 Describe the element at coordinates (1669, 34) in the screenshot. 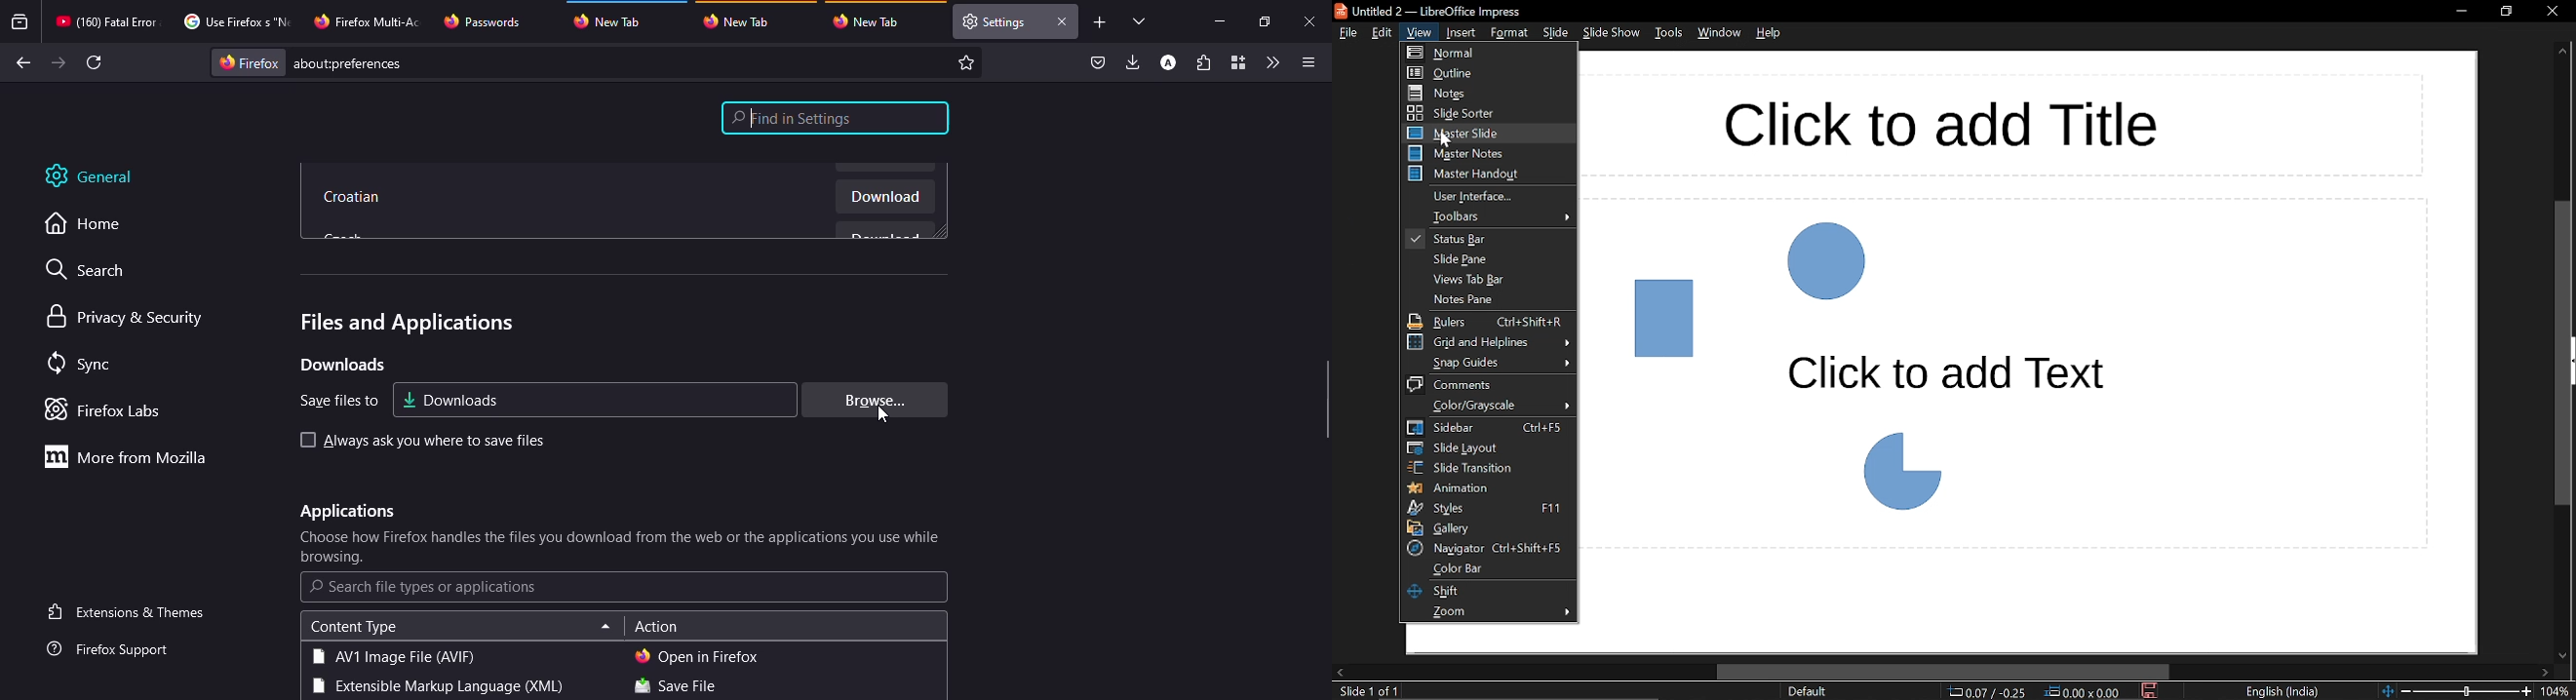

I see `Tools` at that location.